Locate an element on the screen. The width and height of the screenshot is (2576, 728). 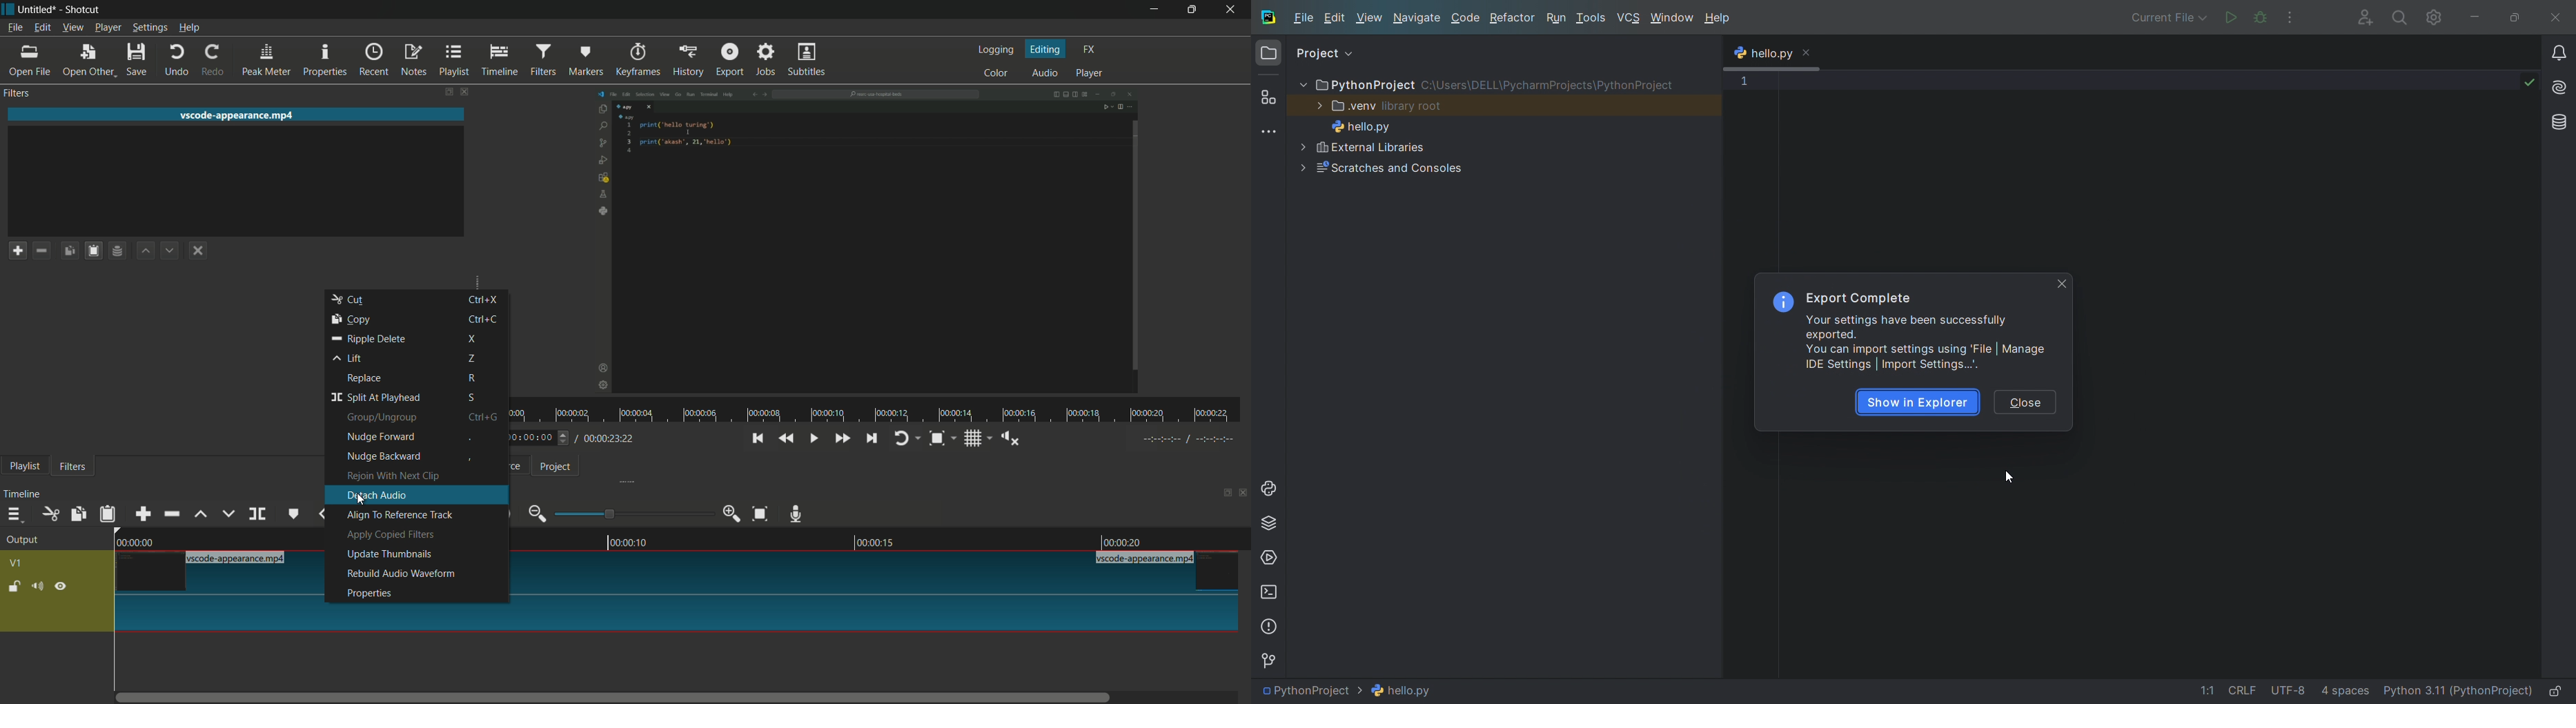
nudge backward is located at coordinates (385, 456).